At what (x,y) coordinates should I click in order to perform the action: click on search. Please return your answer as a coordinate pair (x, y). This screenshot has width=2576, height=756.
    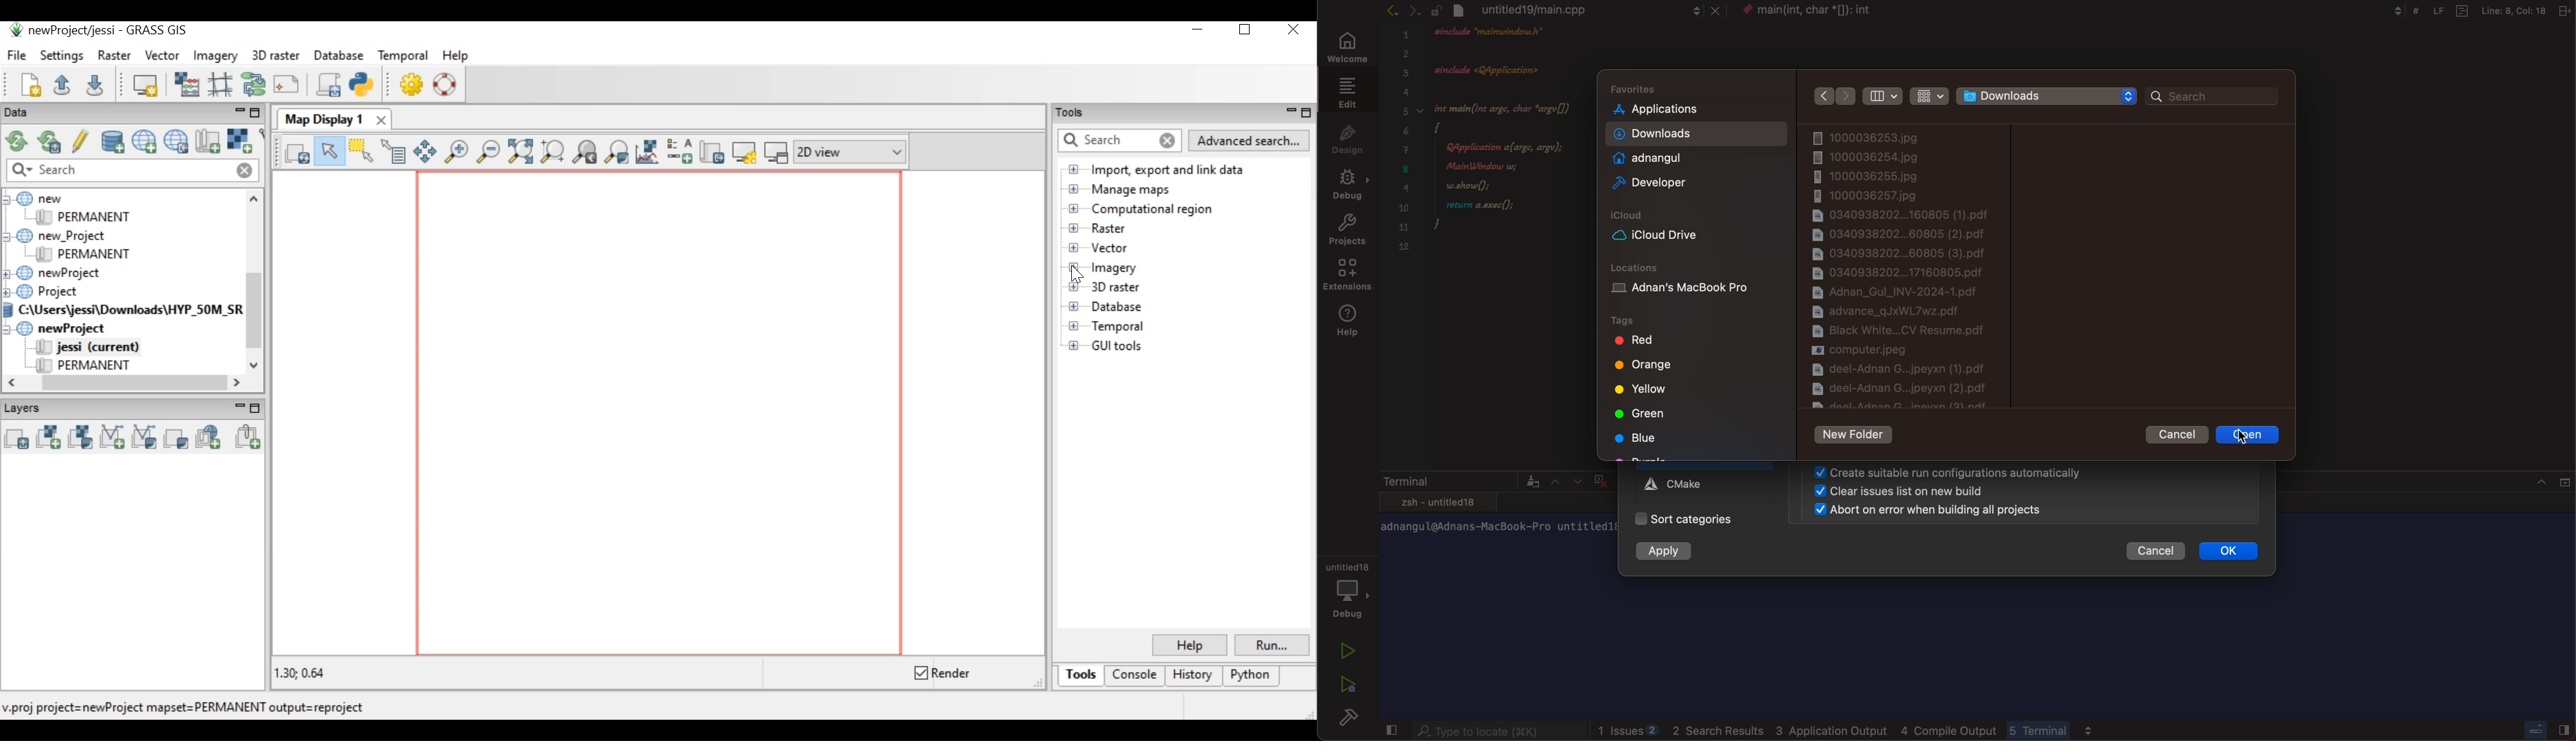
    Looking at the image, I should click on (2212, 97).